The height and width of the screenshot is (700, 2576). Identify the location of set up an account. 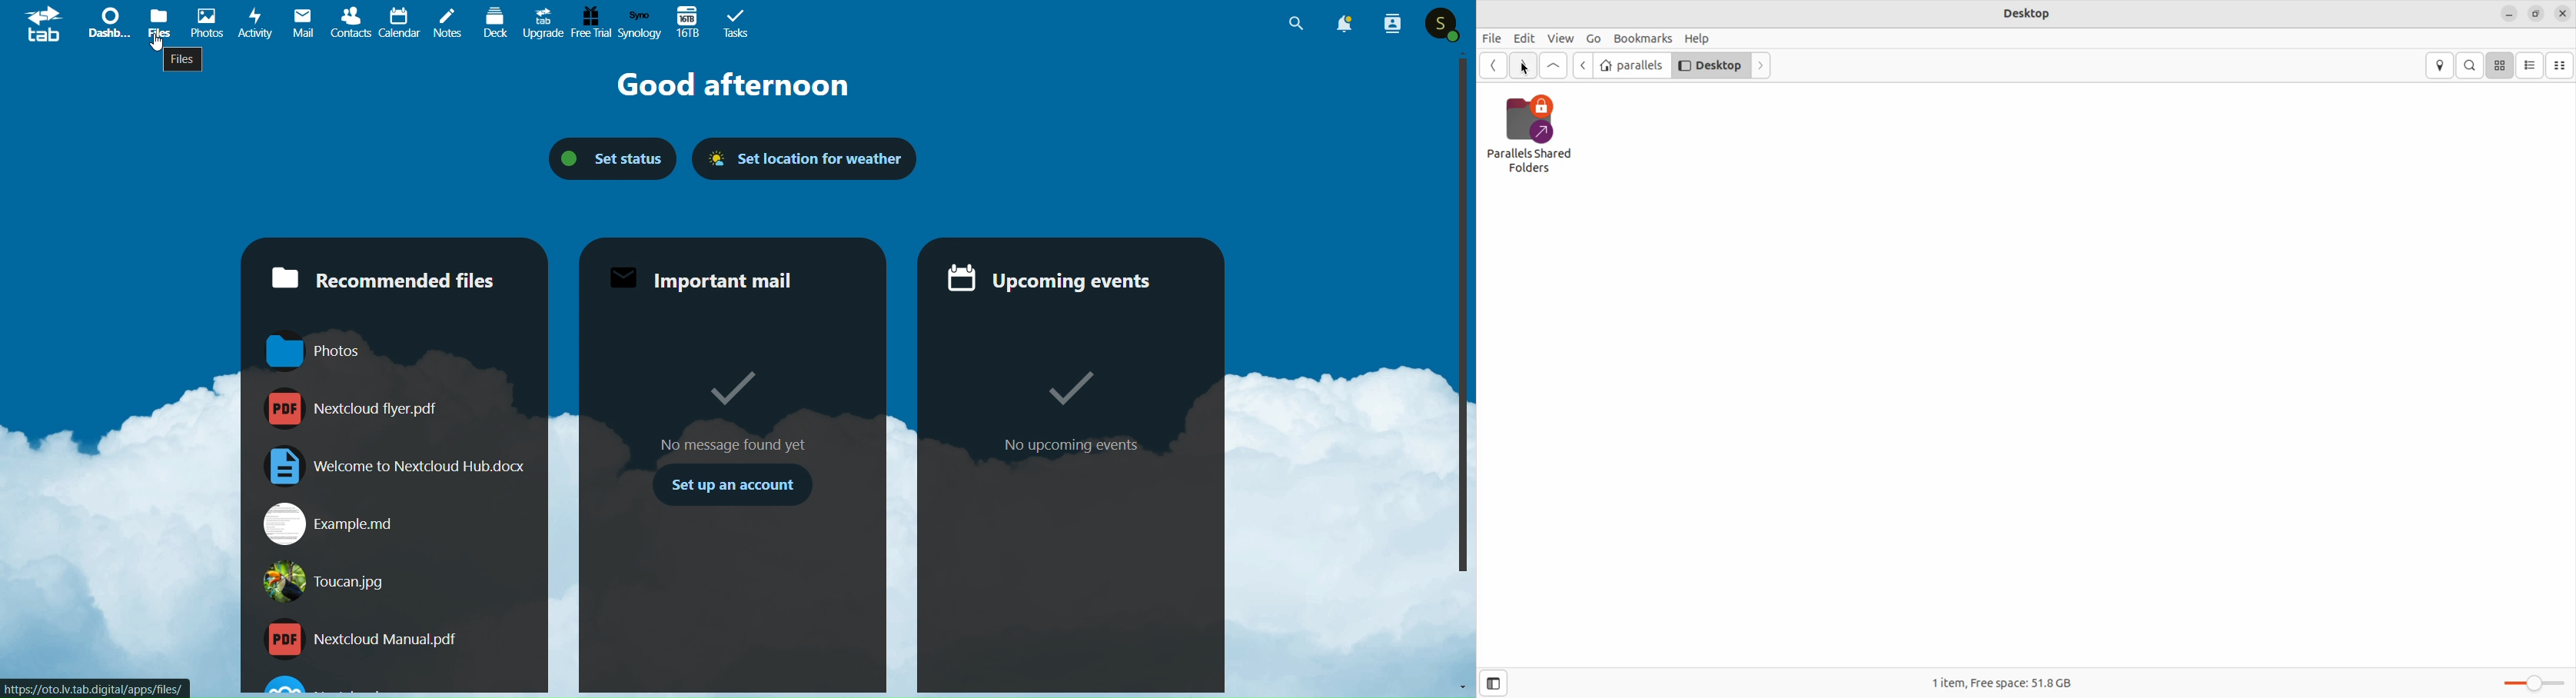
(733, 485).